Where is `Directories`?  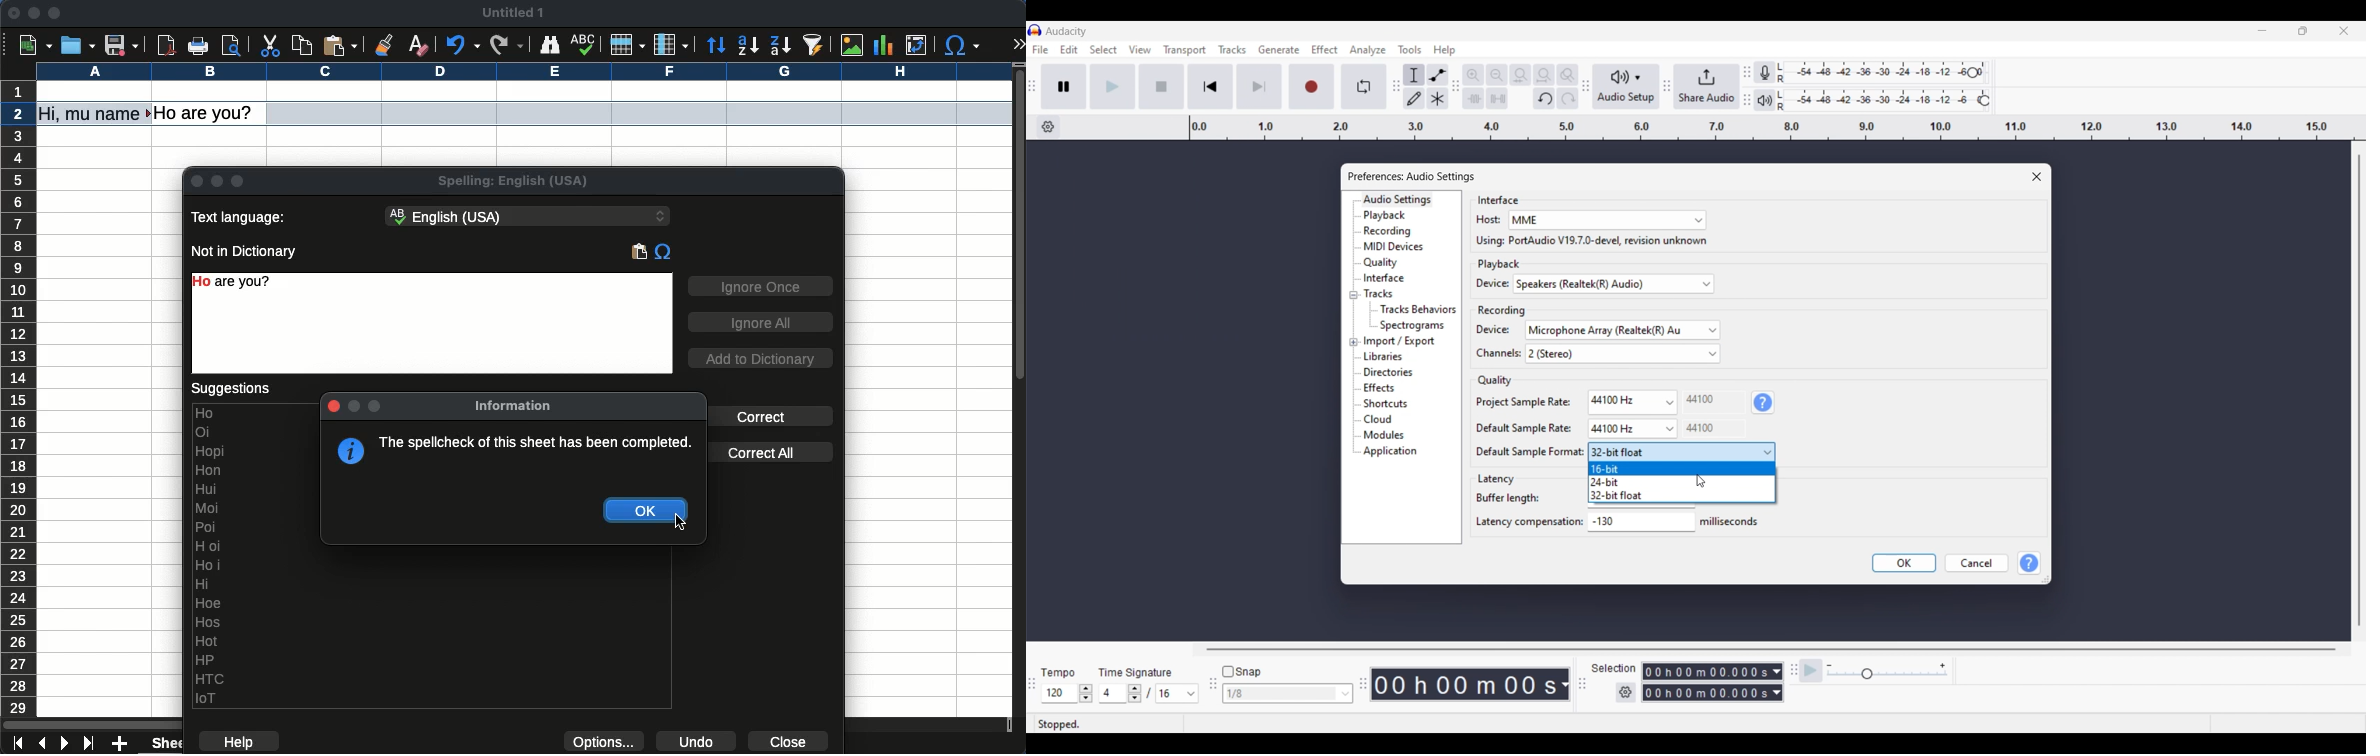 Directories is located at coordinates (1397, 372).